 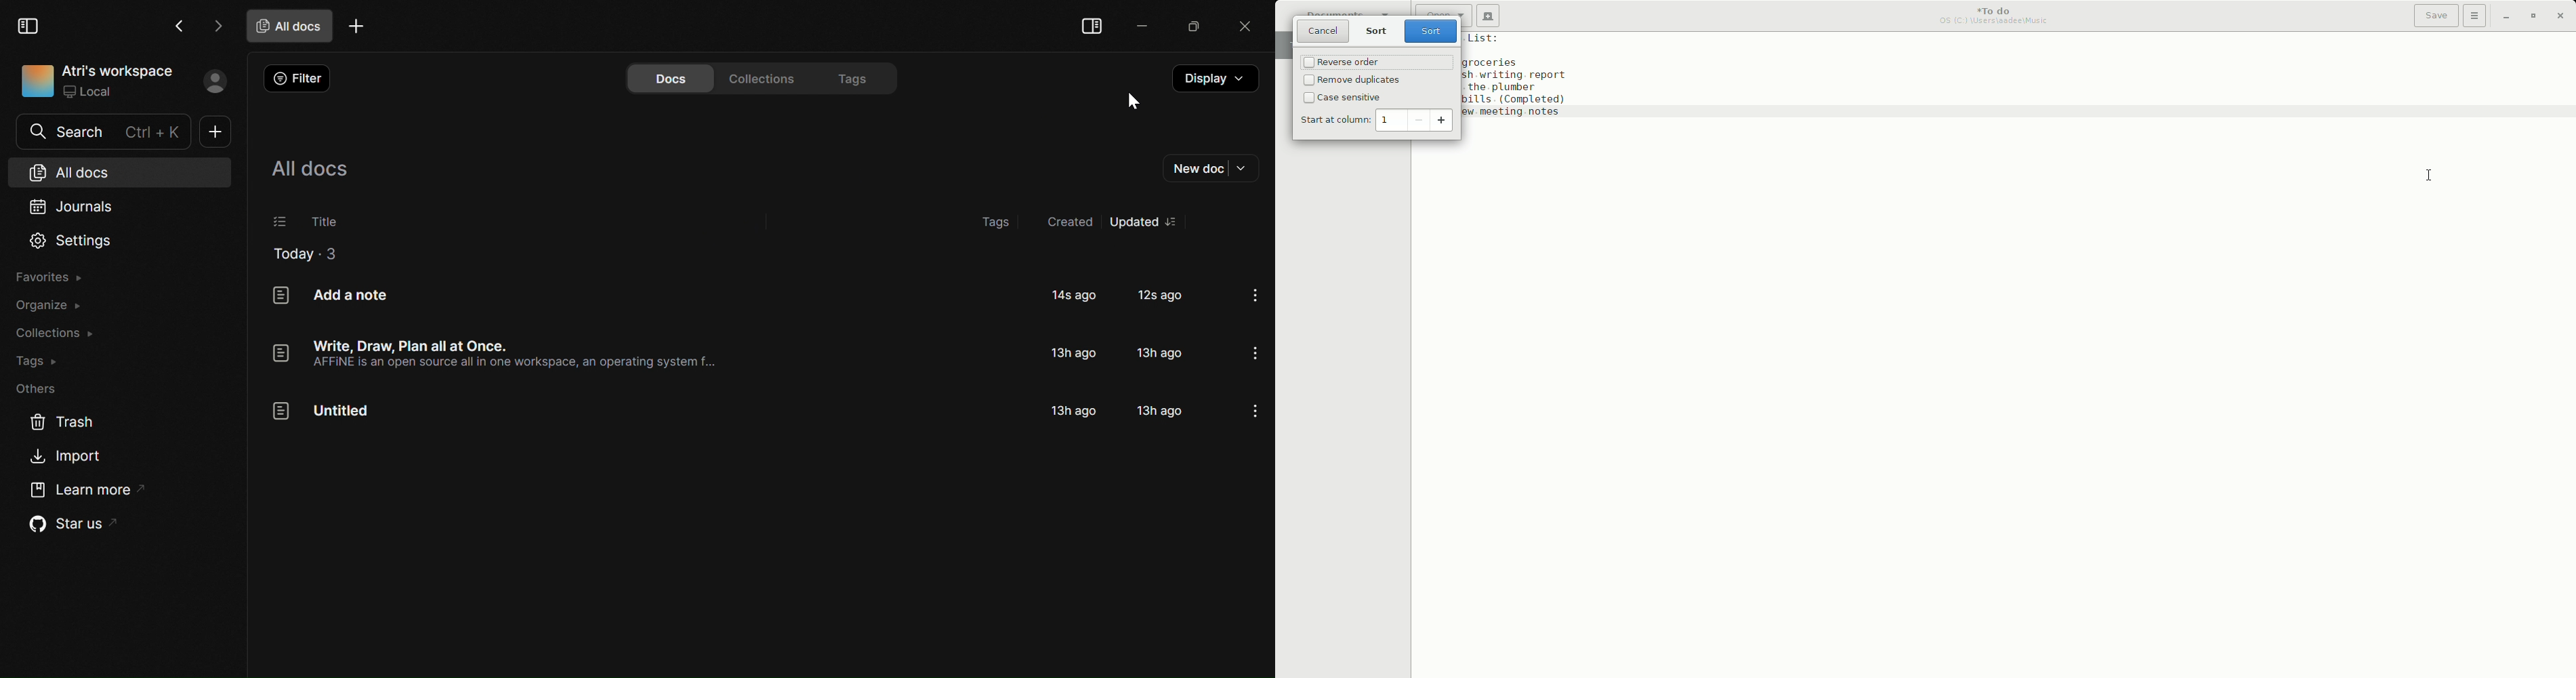 I want to click on Sort, so click(x=1431, y=32).